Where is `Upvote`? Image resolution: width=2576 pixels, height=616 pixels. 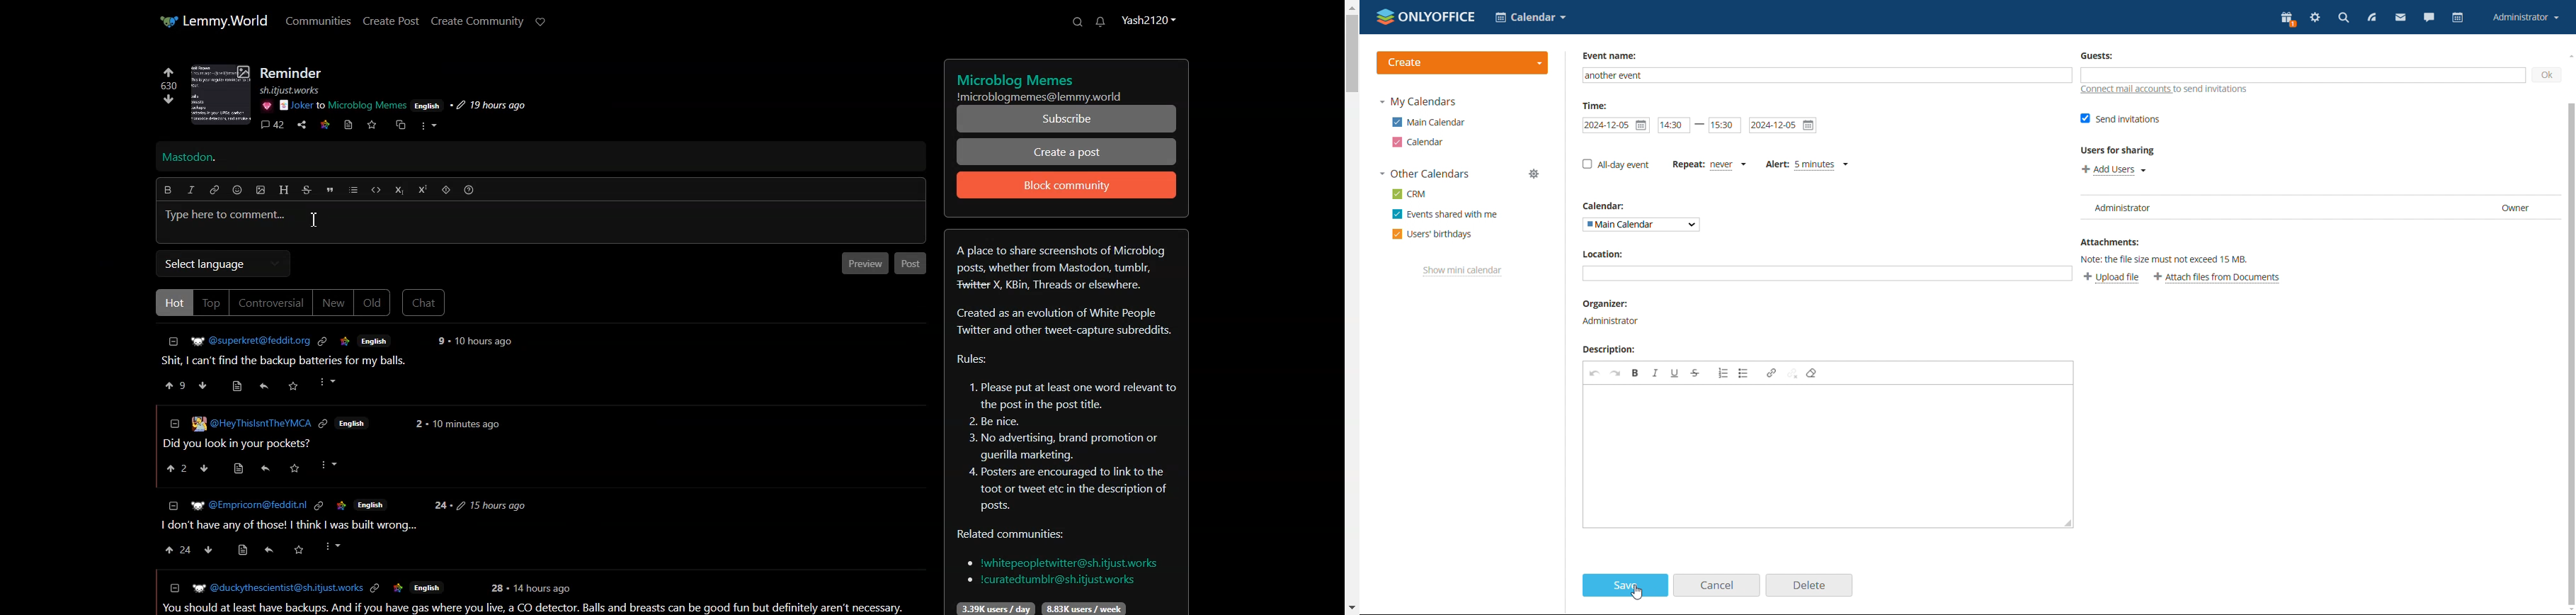
Upvote is located at coordinates (176, 385).